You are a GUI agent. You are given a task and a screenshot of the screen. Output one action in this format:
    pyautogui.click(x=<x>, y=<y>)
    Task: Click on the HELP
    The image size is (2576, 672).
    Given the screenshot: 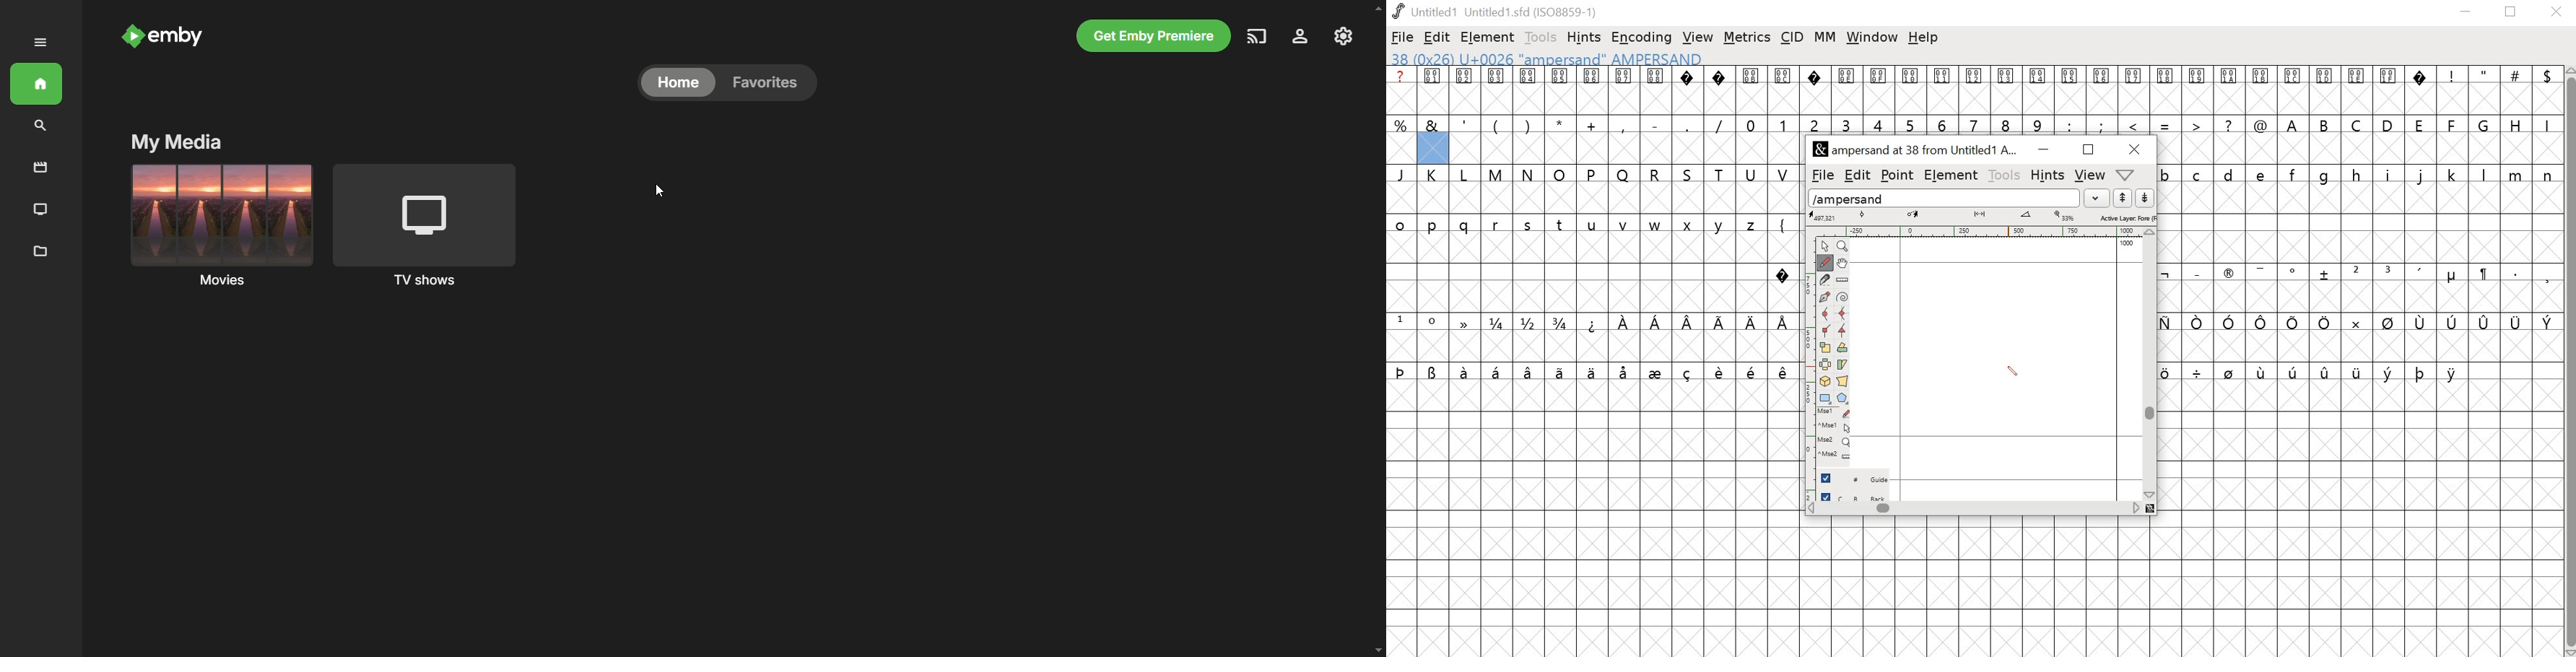 What is the action you would take?
    pyautogui.click(x=2124, y=176)
    